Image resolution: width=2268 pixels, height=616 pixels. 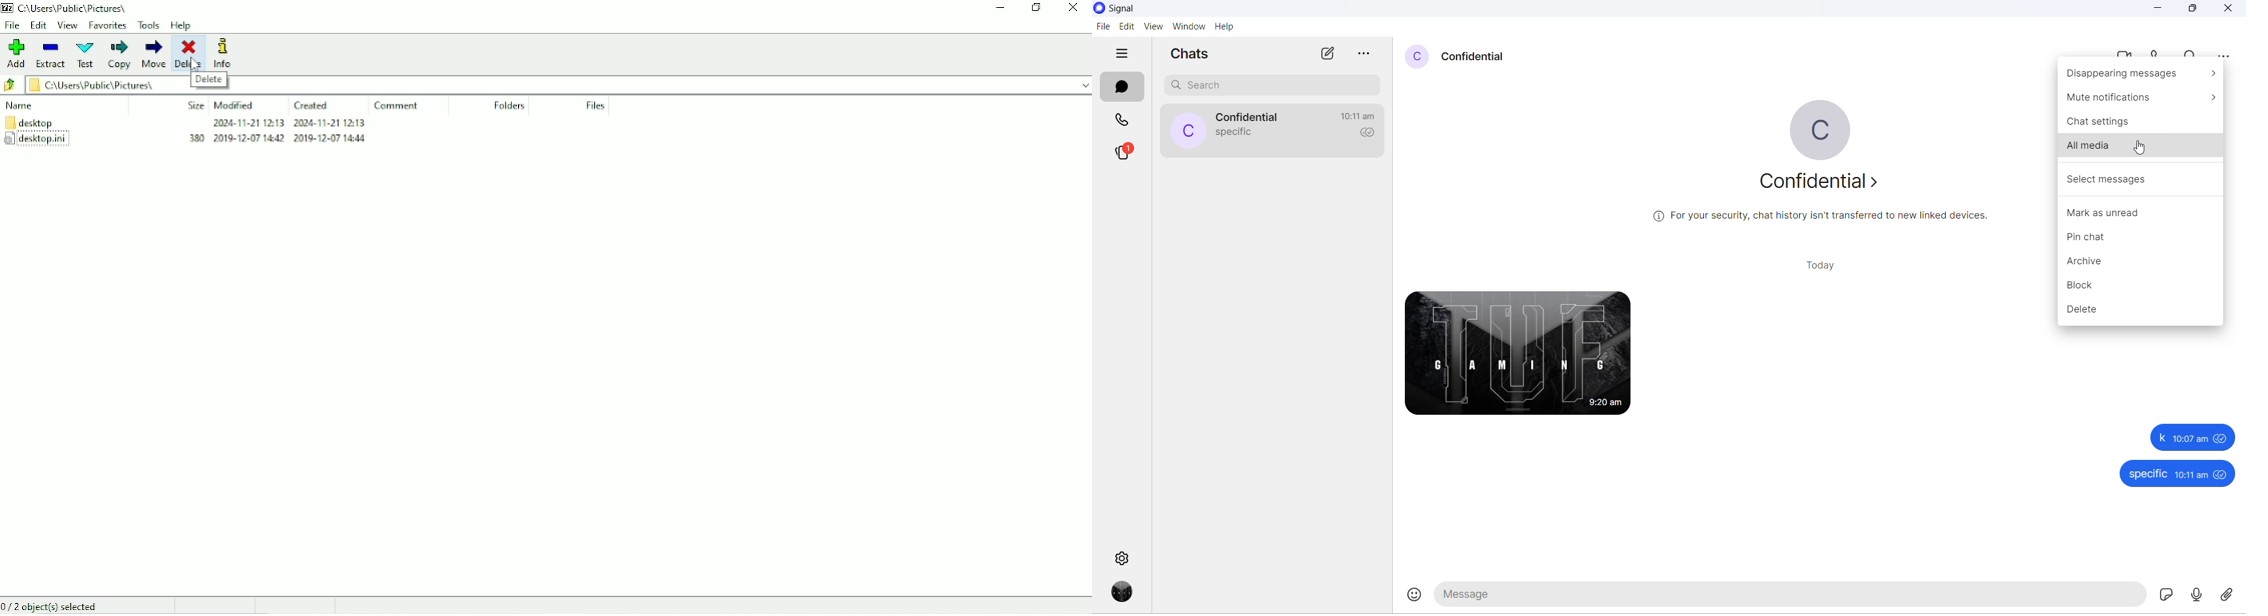 What do you see at coordinates (149, 26) in the screenshot?
I see `Tools` at bounding box center [149, 26].